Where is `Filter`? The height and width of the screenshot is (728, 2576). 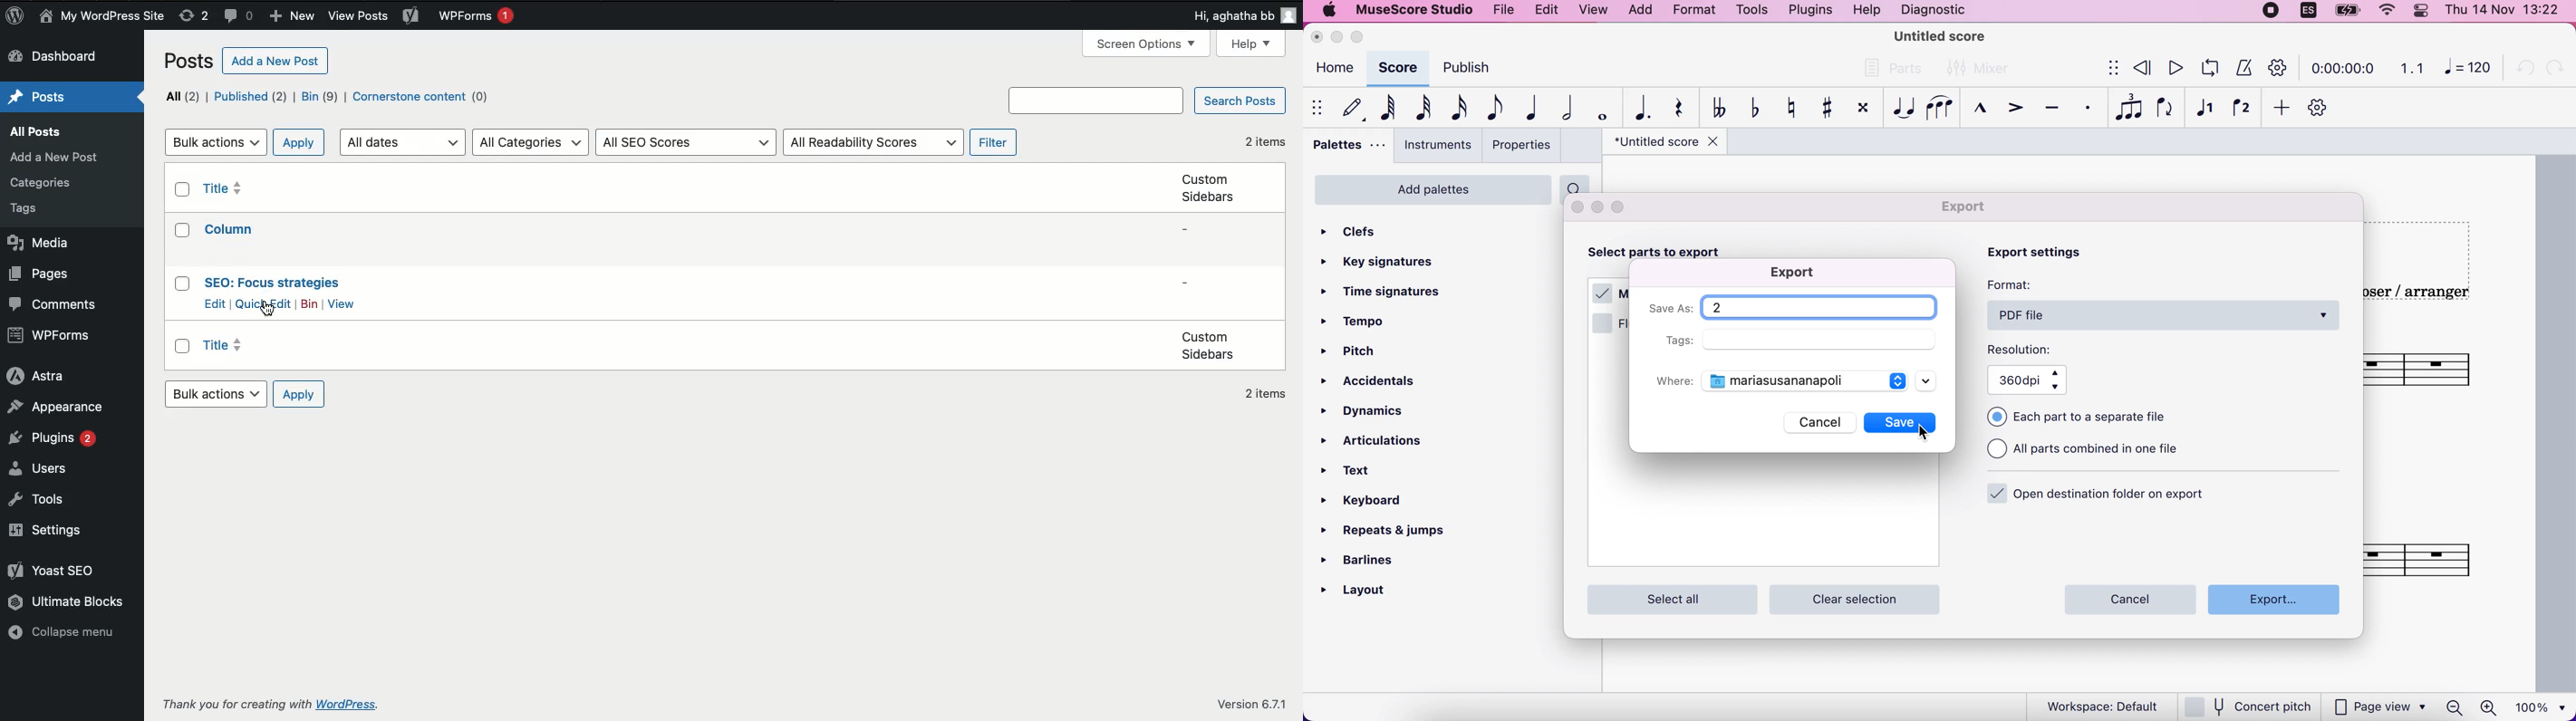 Filter is located at coordinates (996, 143).